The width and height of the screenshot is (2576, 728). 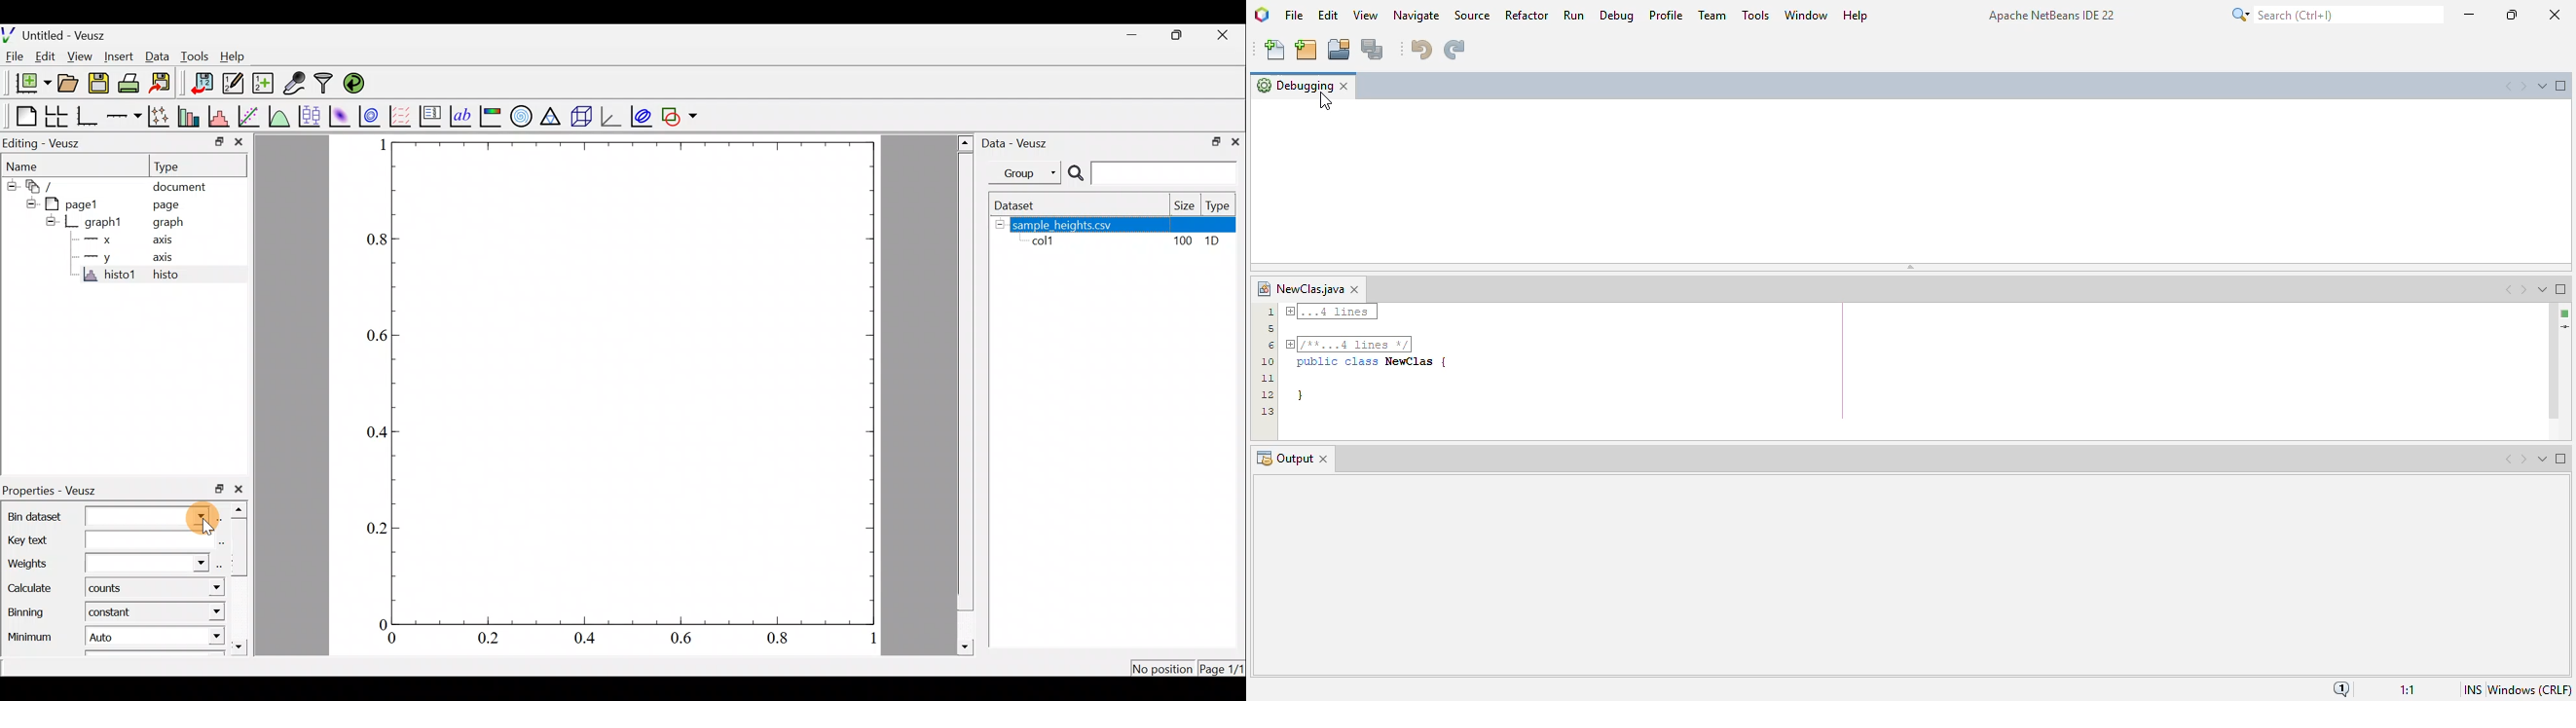 What do you see at coordinates (374, 432) in the screenshot?
I see `0.4` at bounding box center [374, 432].